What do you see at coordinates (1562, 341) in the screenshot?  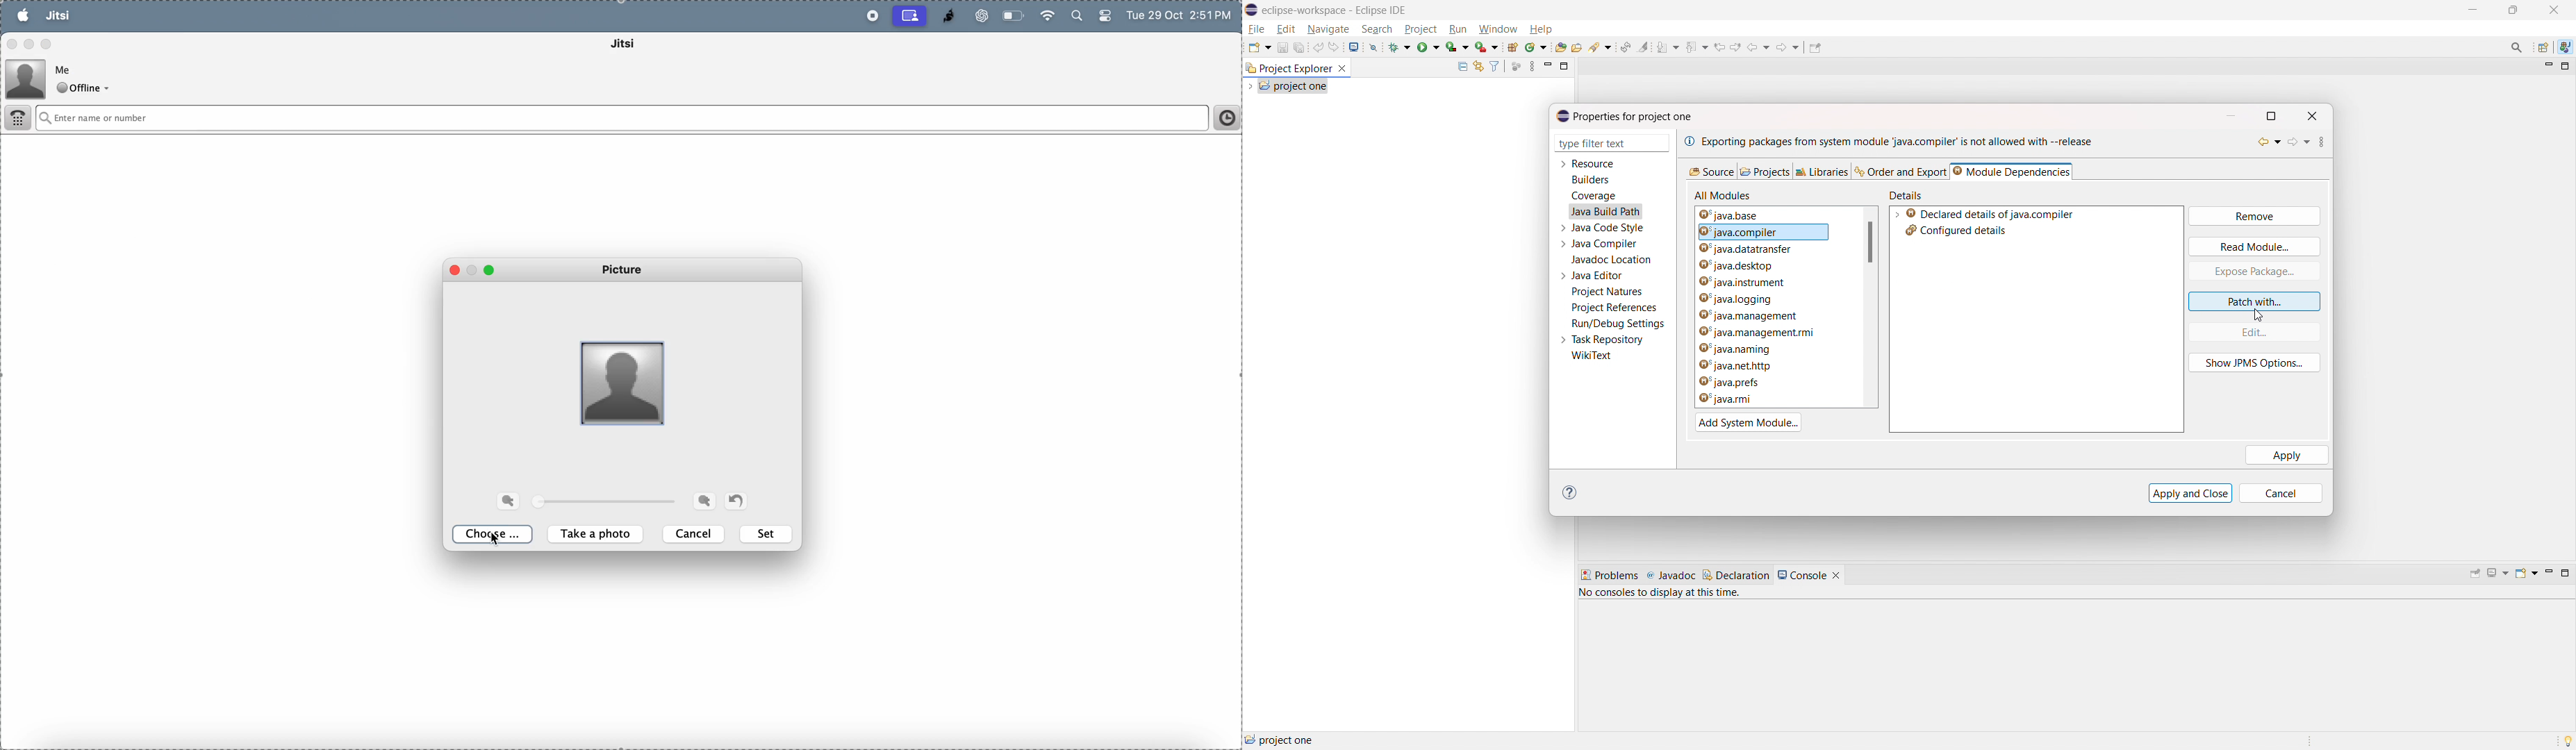 I see `expand task repository` at bounding box center [1562, 341].